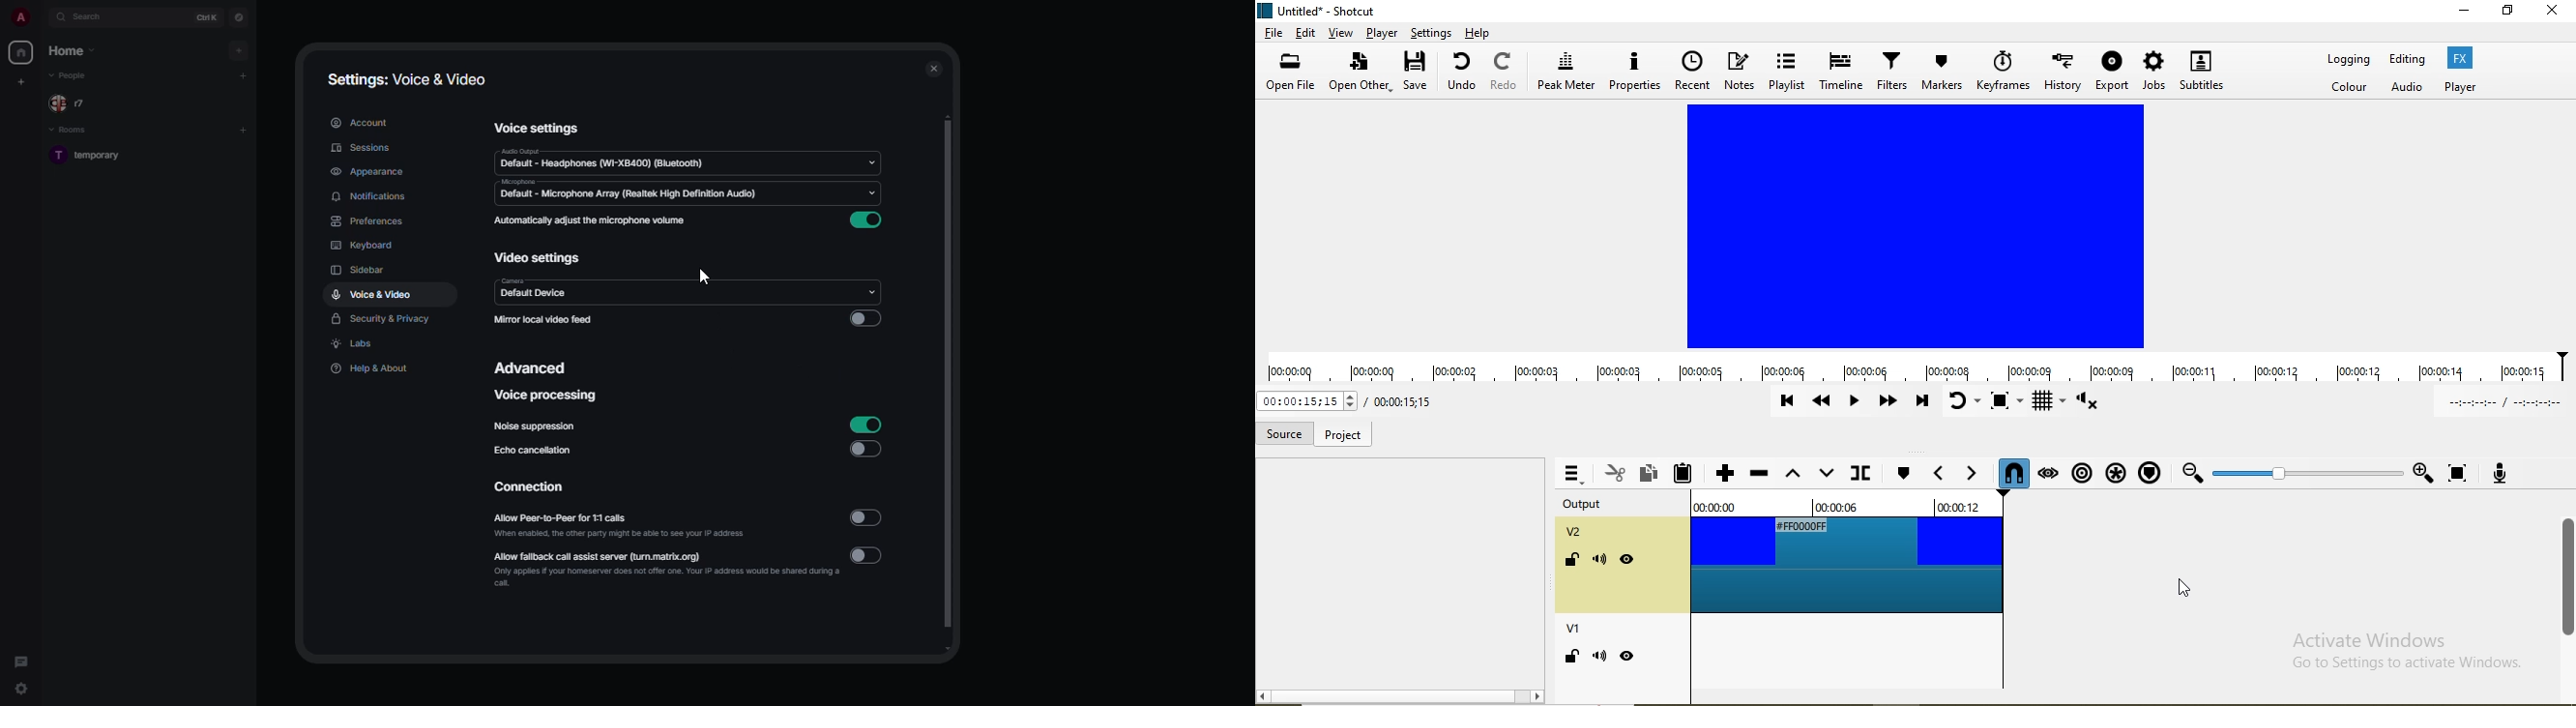 Image resolution: width=2576 pixels, height=728 pixels. Describe the element at coordinates (1921, 402) in the screenshot. I see `Skip to the next point ` at that location.